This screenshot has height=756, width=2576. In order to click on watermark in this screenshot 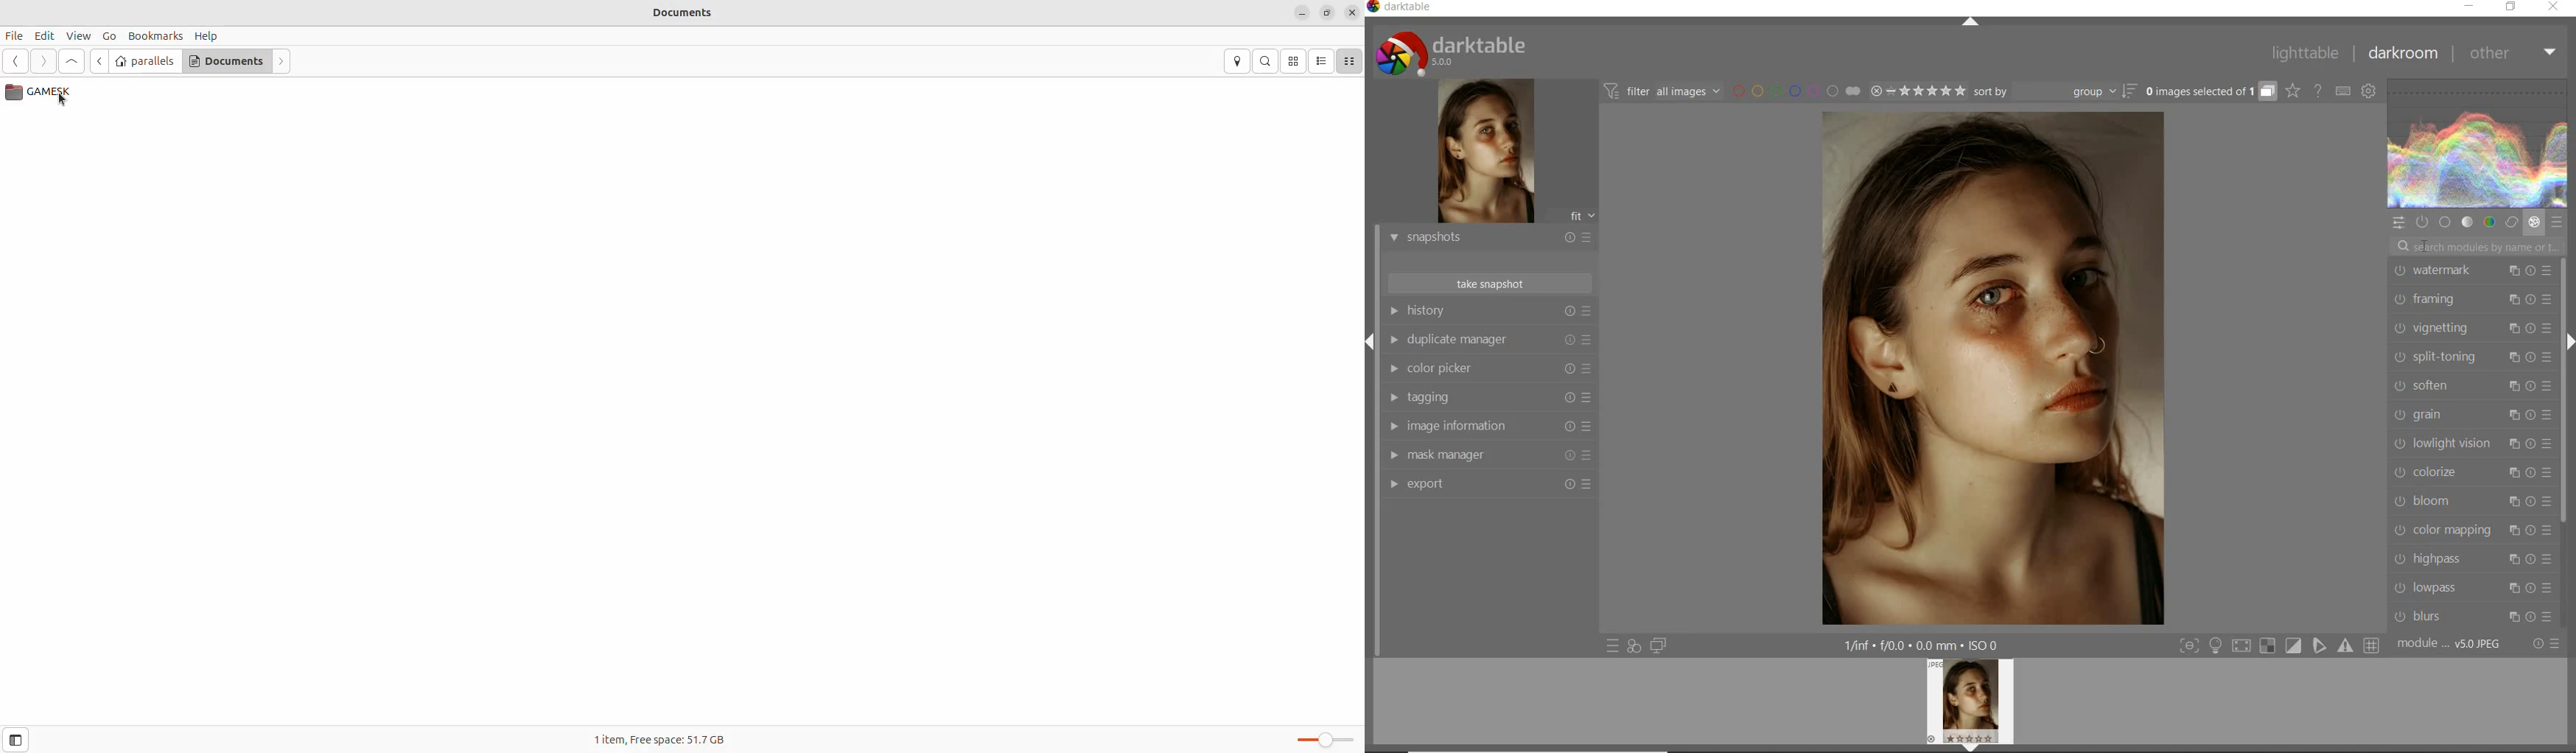, I will do `click(2473, 272)`.